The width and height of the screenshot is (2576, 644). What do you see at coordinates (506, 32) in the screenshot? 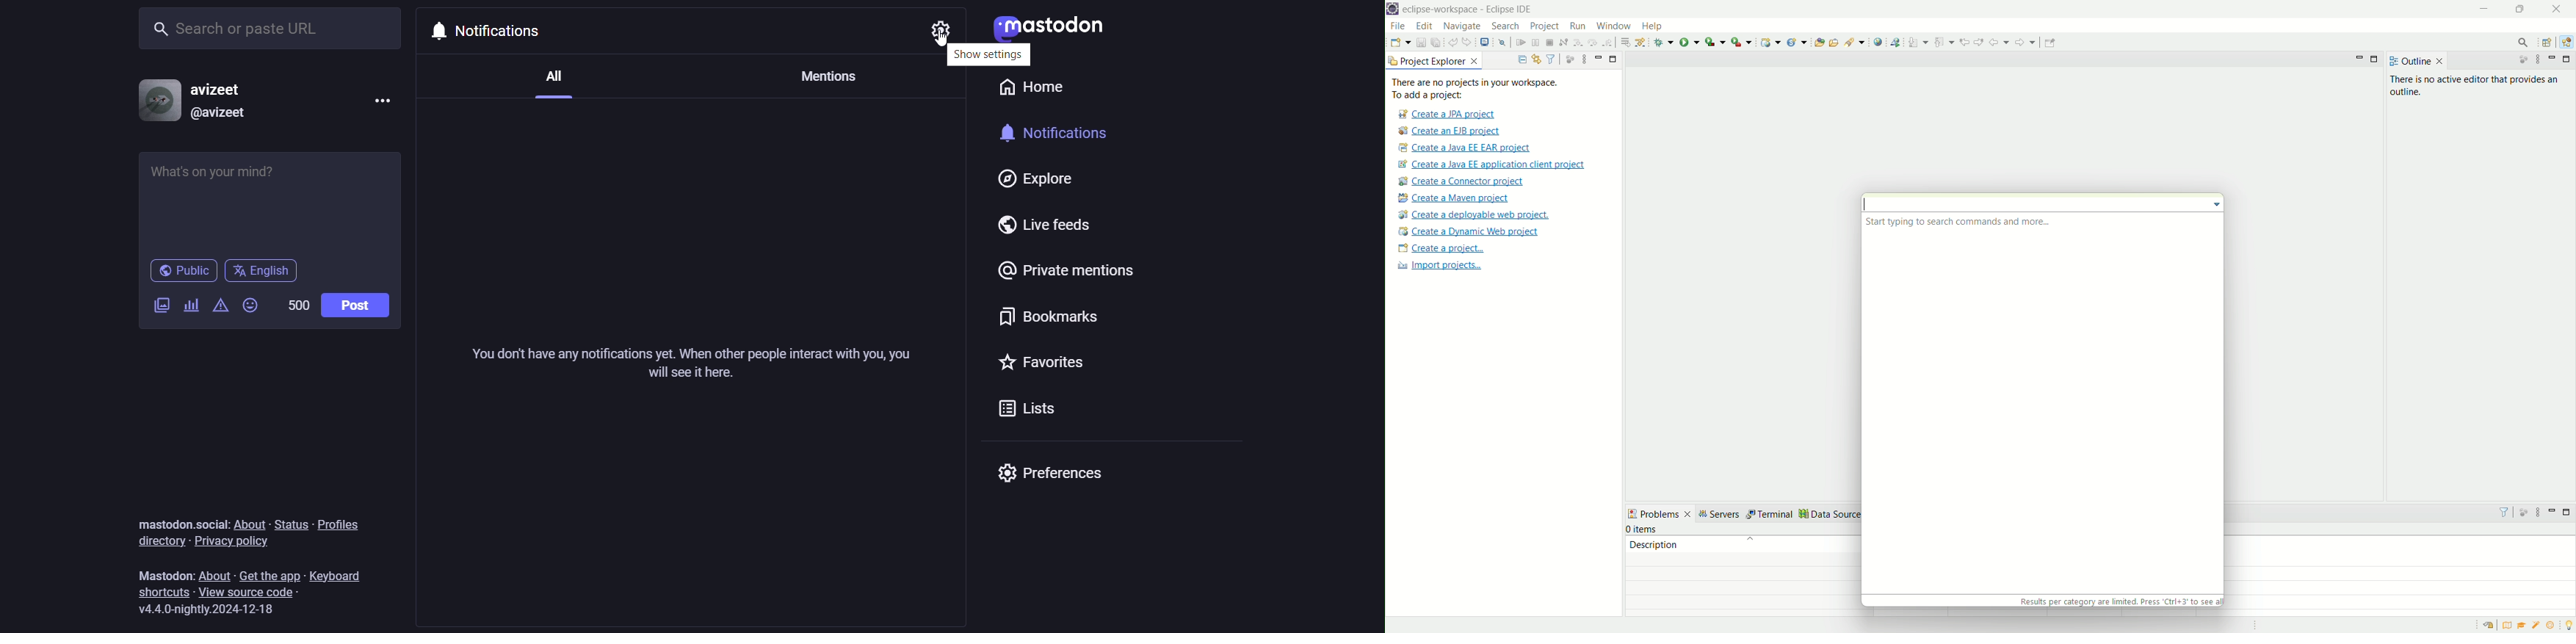
I see `notifications` at bounding box center [506, 32].